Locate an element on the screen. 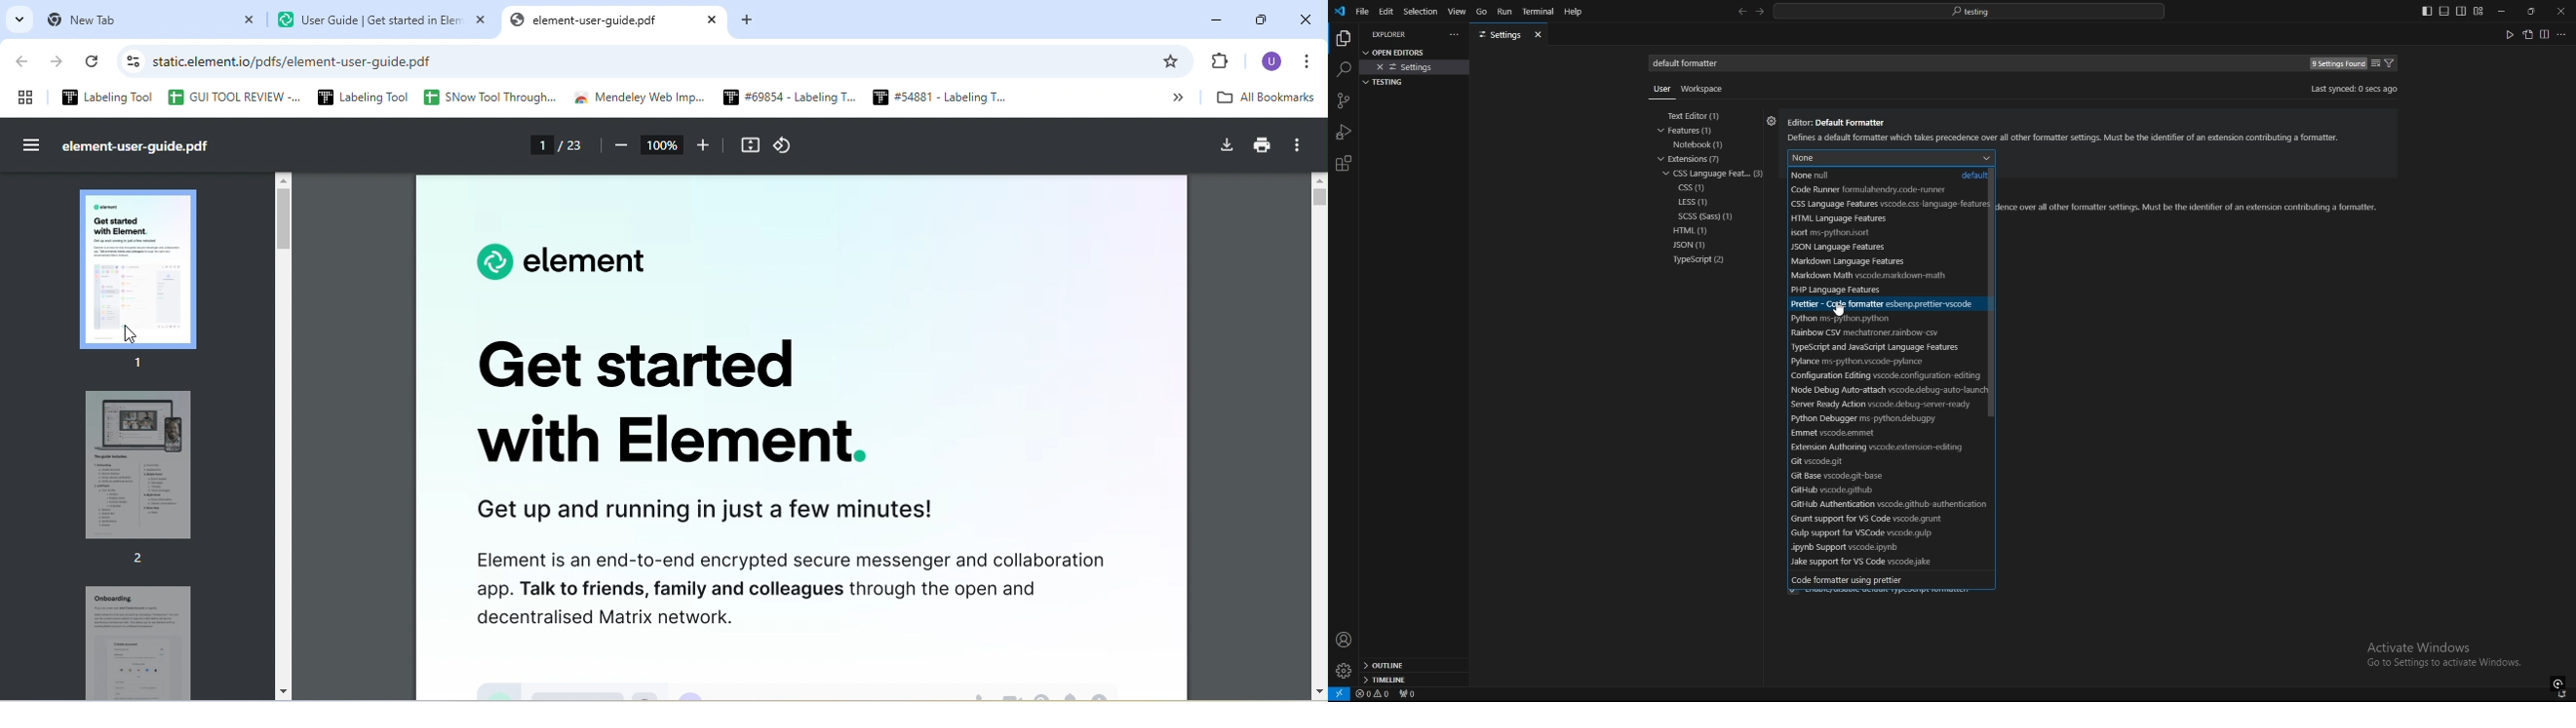 This screenshot has width=2576, height=728. Labeling Tool is located at coordinates (109, 97).